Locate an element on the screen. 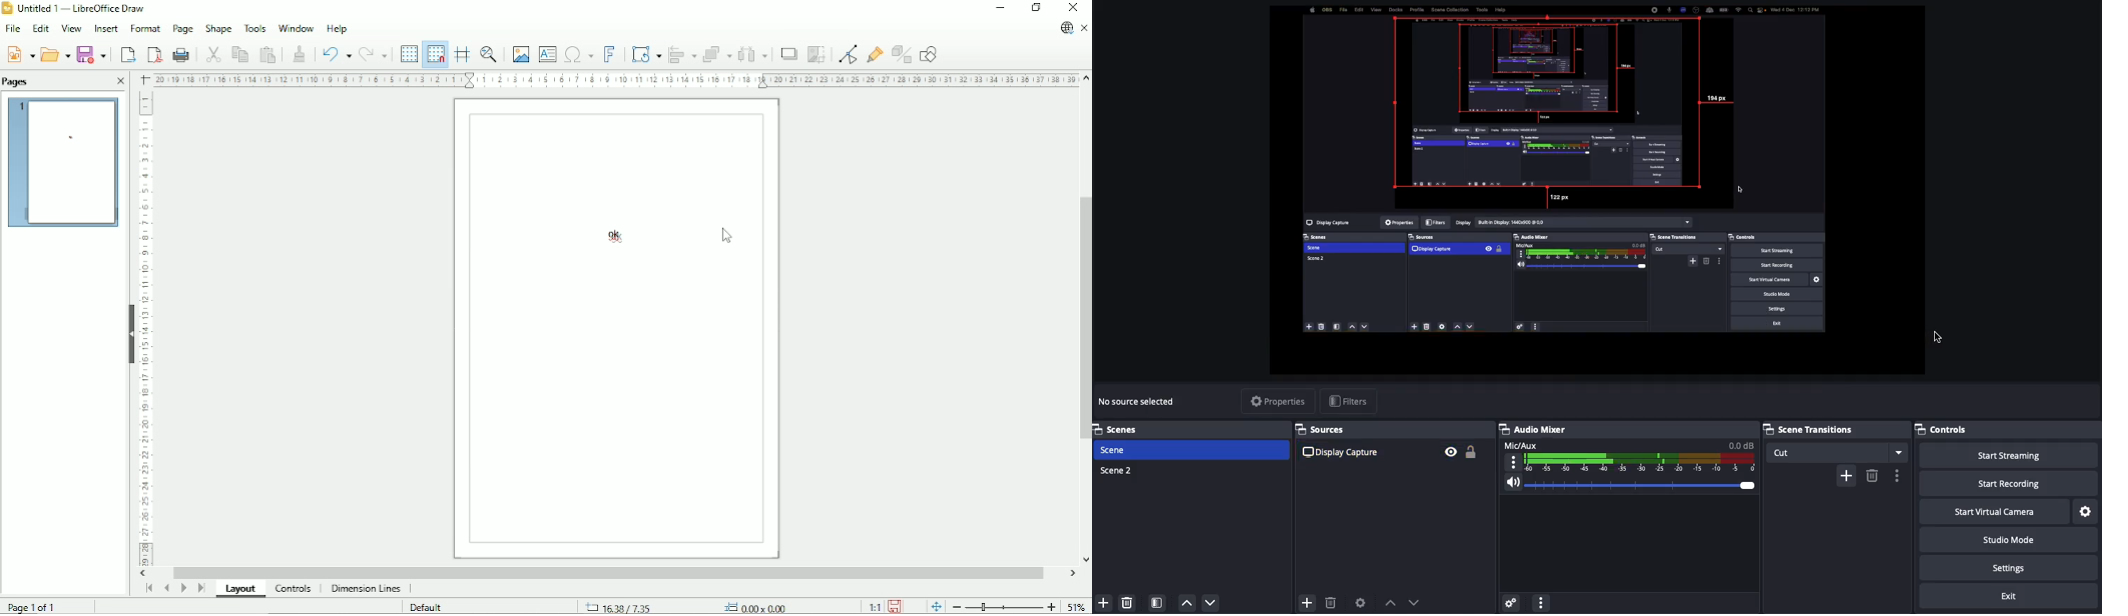  Scroll to last page is located at coordinates (201, 588).